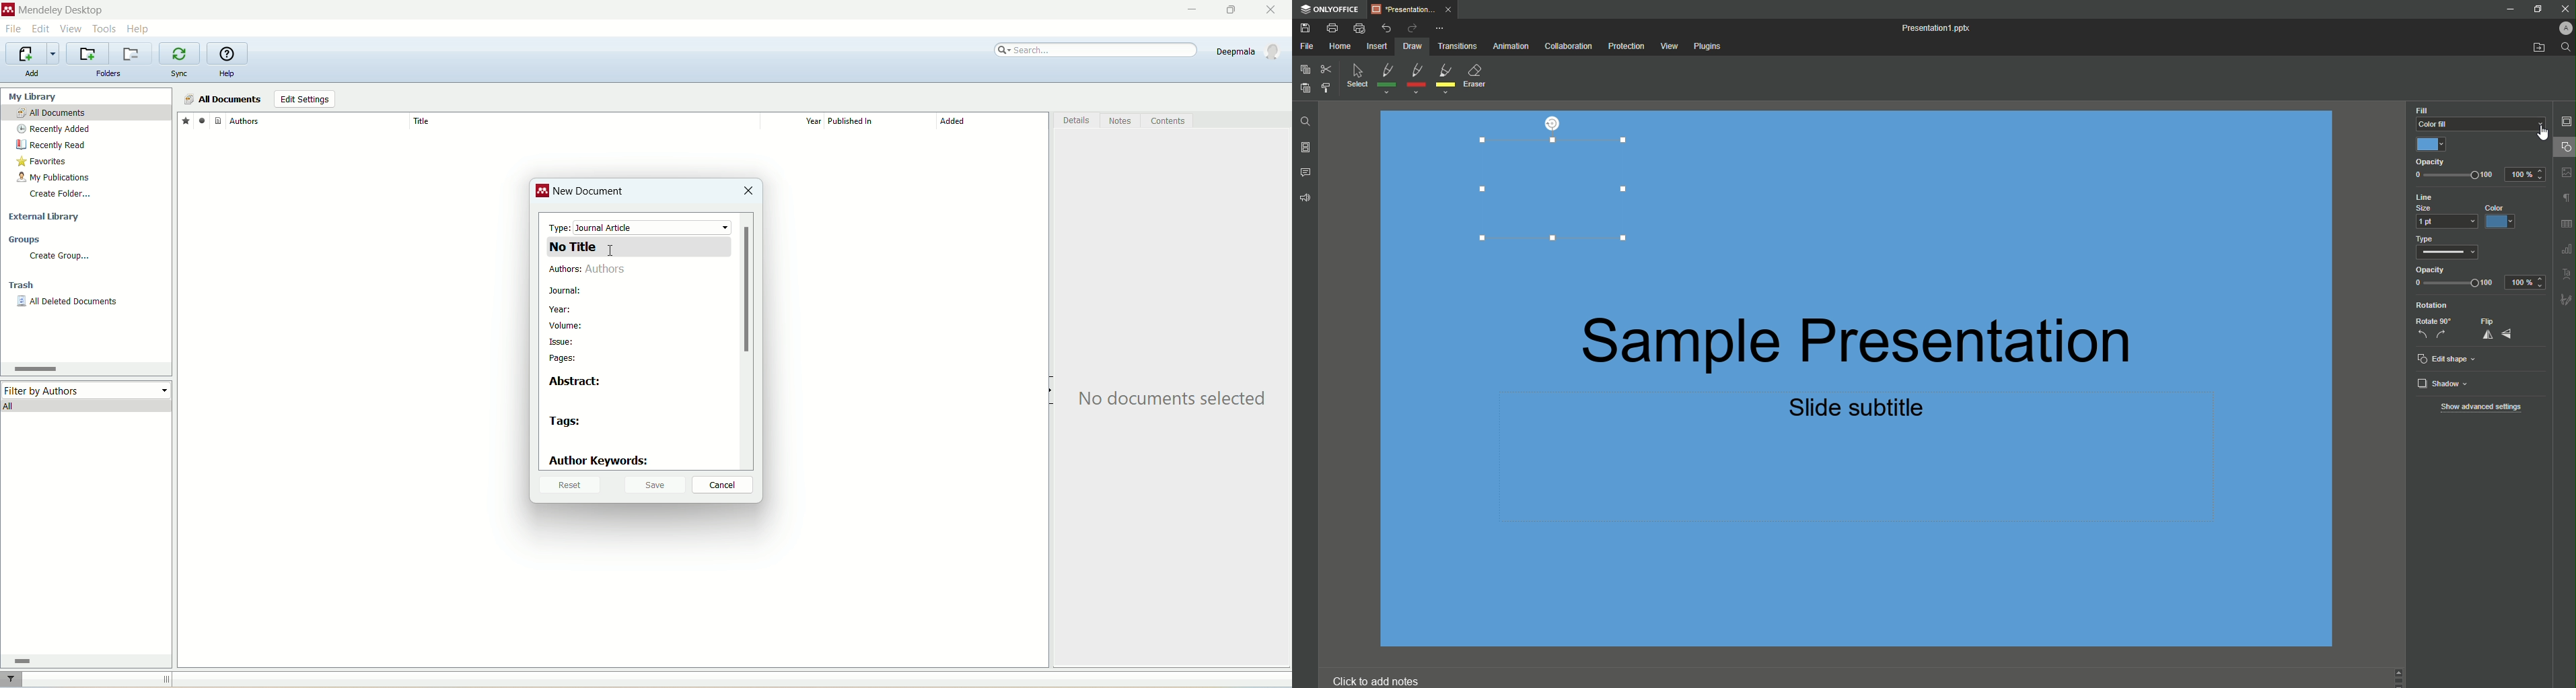  Describe the element at coordinates (565, 359) in the screenshot. I see `pages` at that location.